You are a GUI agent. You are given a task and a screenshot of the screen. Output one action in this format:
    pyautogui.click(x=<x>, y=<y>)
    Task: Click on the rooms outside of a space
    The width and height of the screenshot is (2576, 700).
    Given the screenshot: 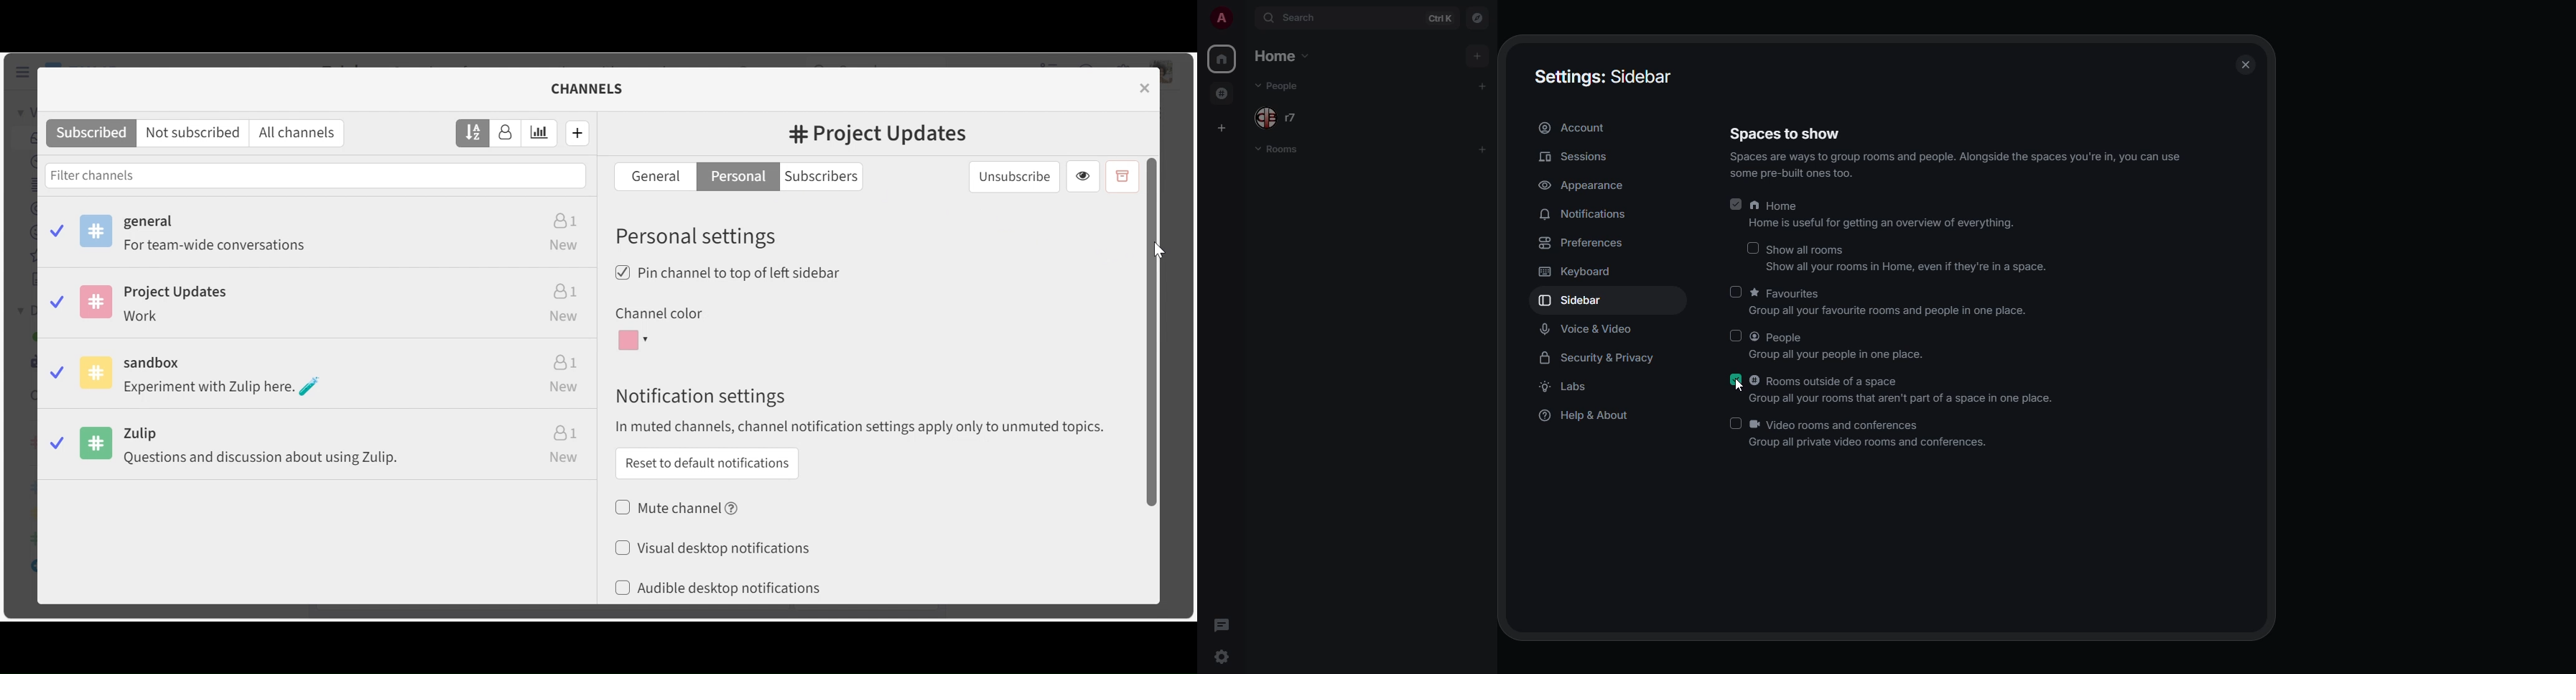 What is the action you would take?
    pyautogui.click(x=1901, y=391)
    